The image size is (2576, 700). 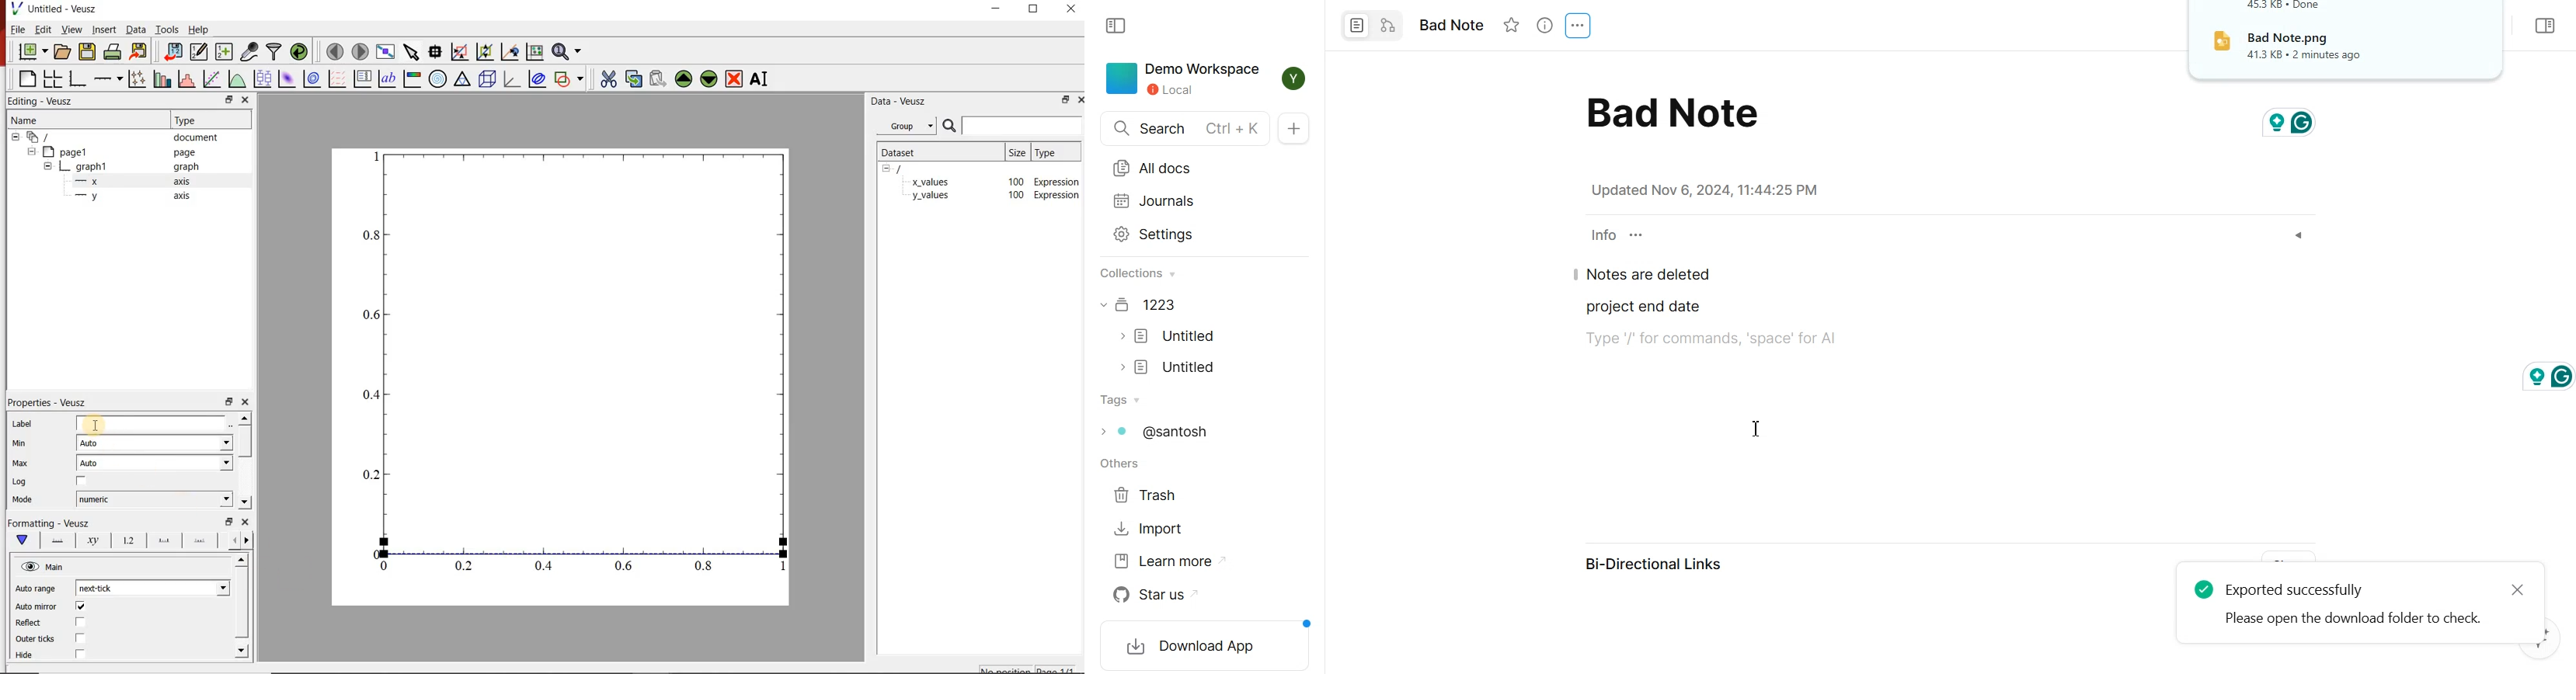 I want to click on Demo Workspace, so click(x=1179, y=78).